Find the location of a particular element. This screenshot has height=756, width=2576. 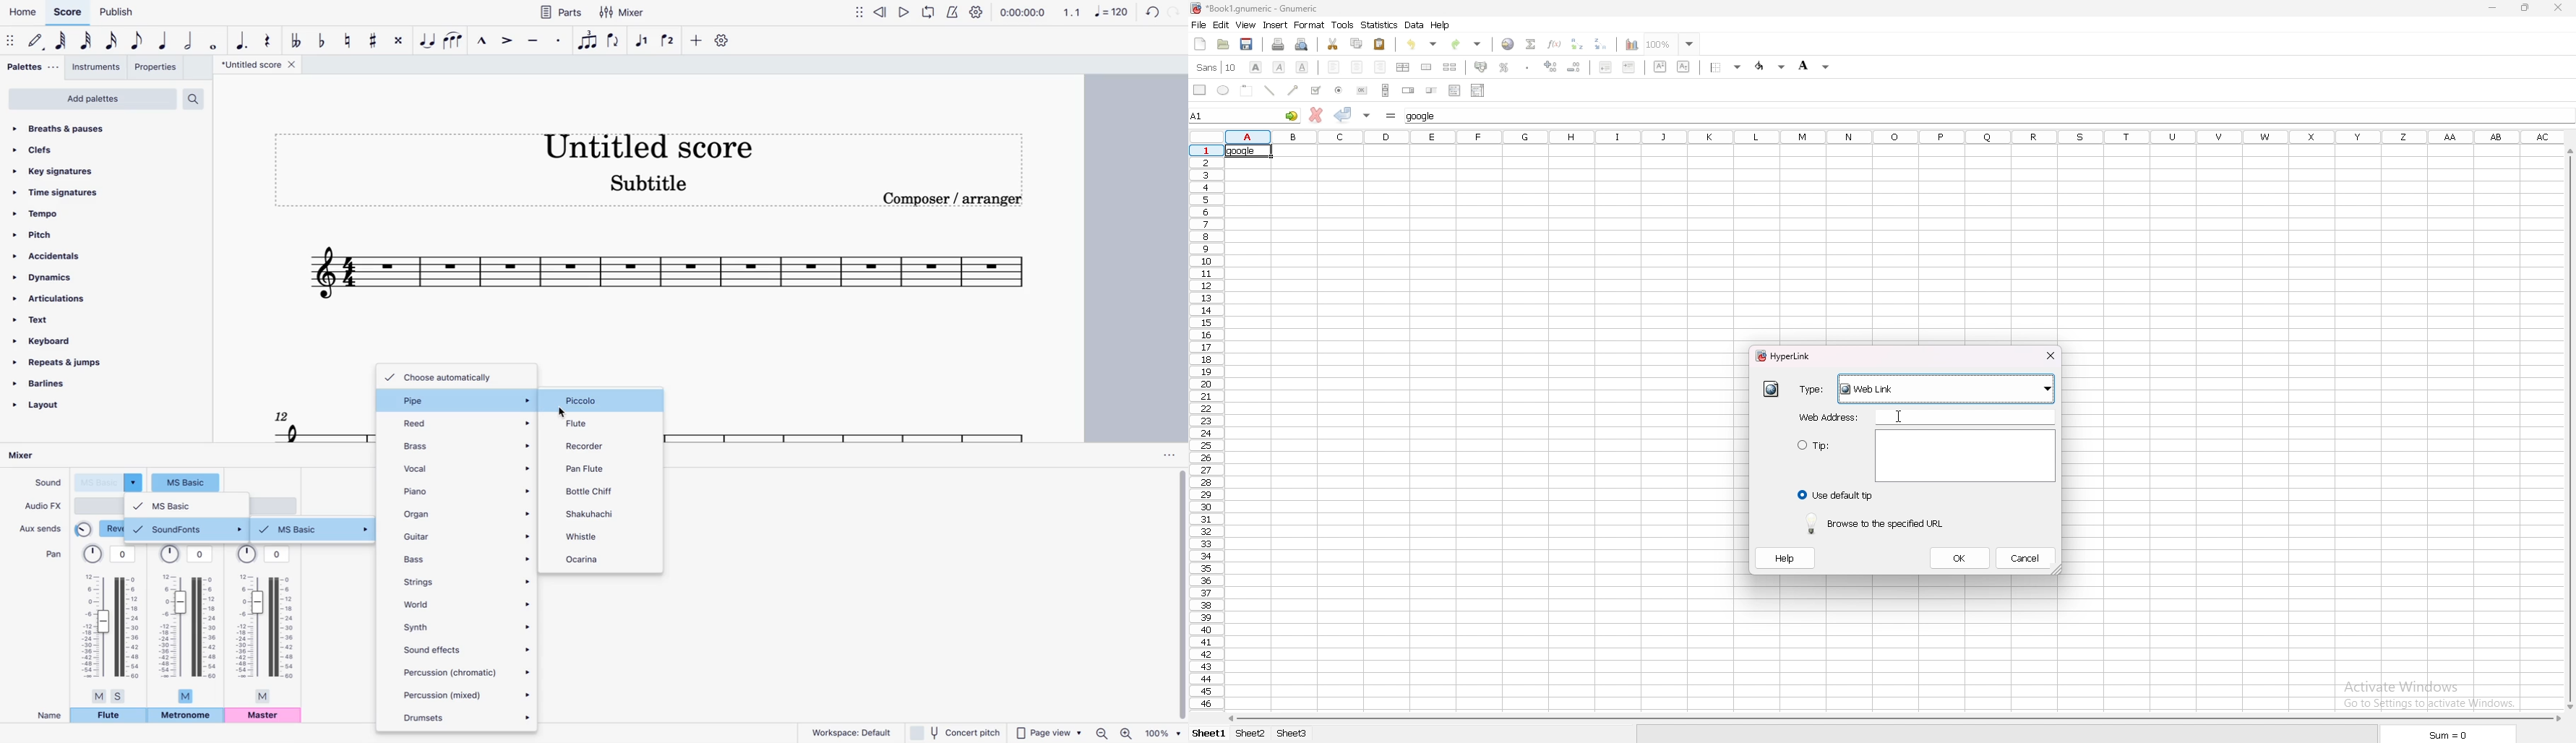

format is located at coordinates (1309, 25).